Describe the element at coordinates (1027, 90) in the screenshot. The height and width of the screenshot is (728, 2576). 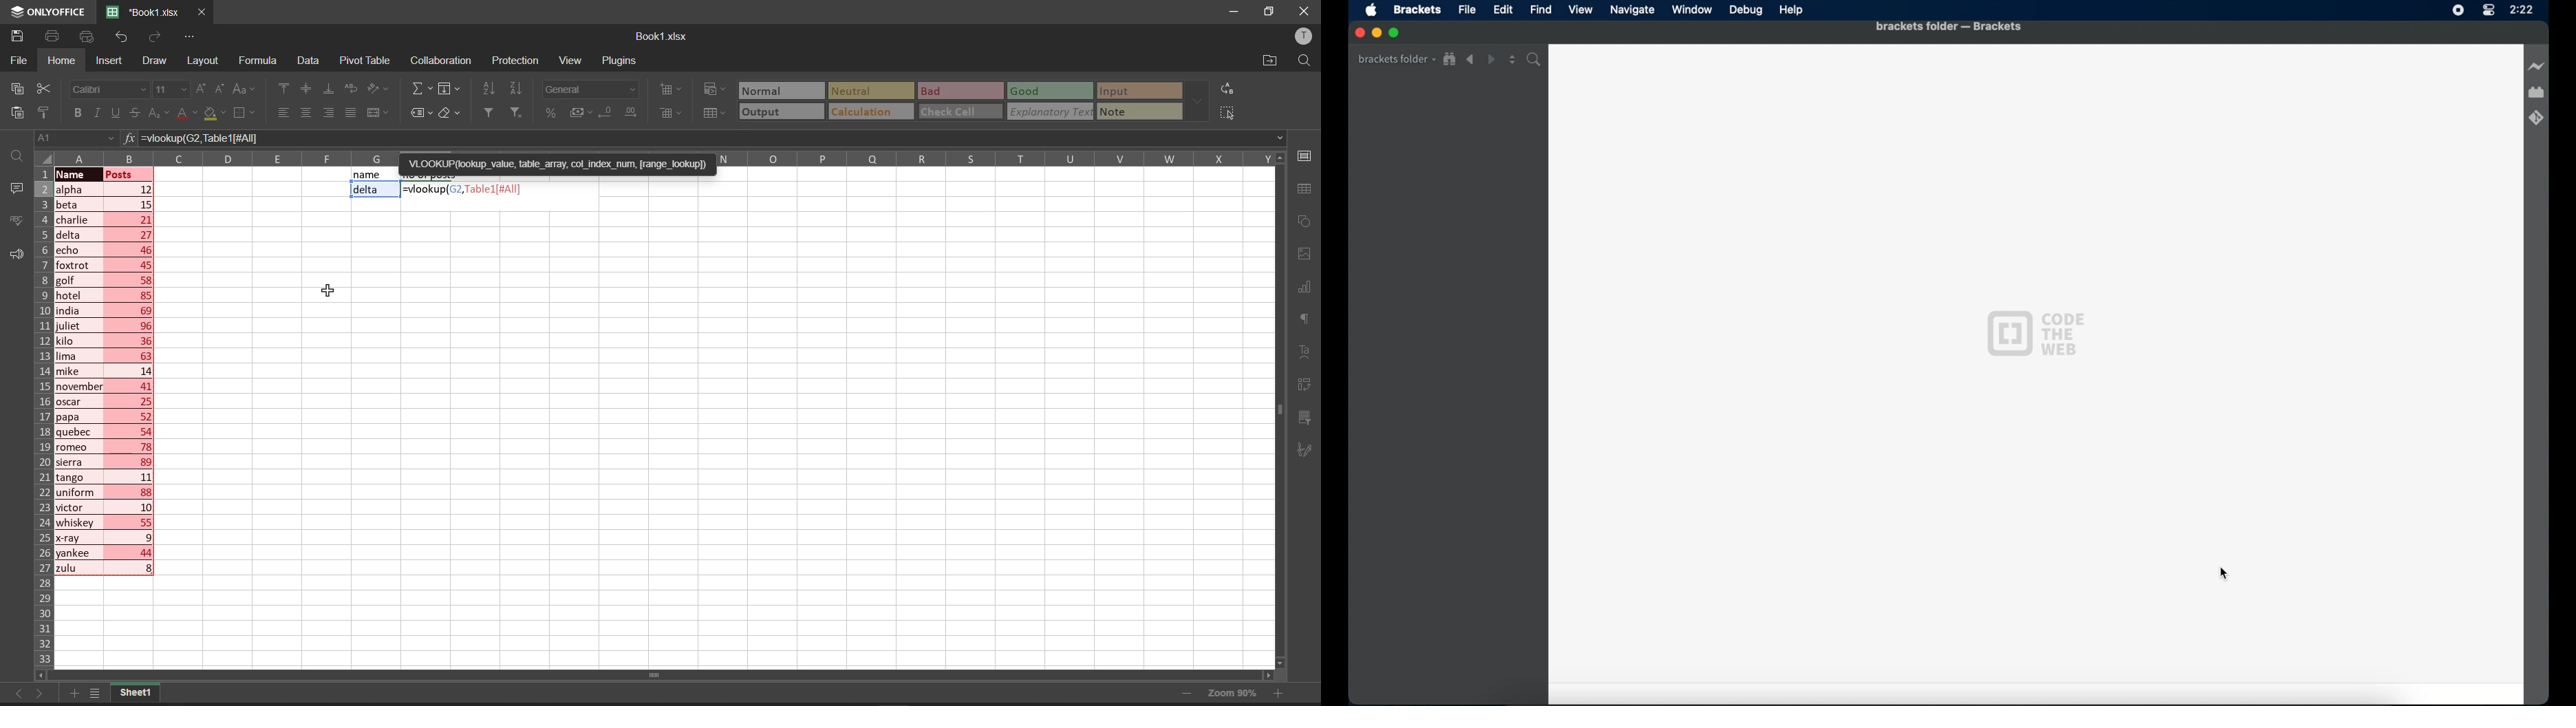
I see `Good` at that location.